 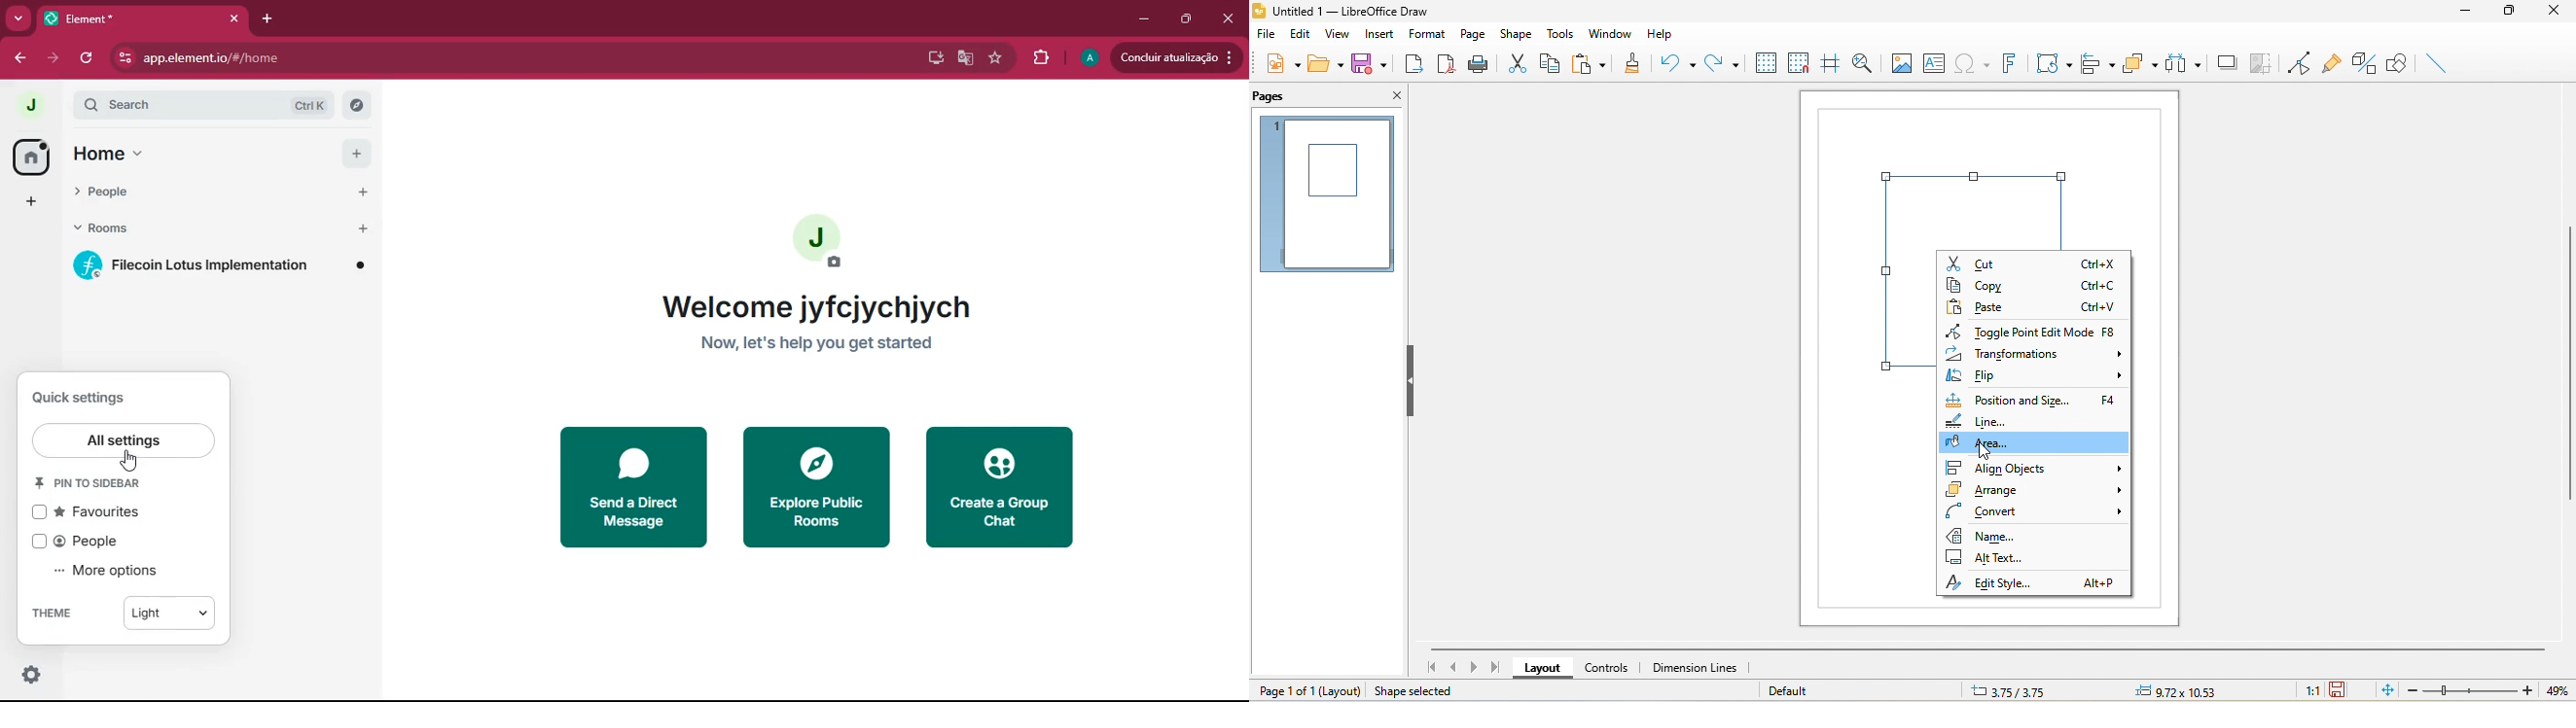 I want to click on maximize, so click(x=1188, y=19).